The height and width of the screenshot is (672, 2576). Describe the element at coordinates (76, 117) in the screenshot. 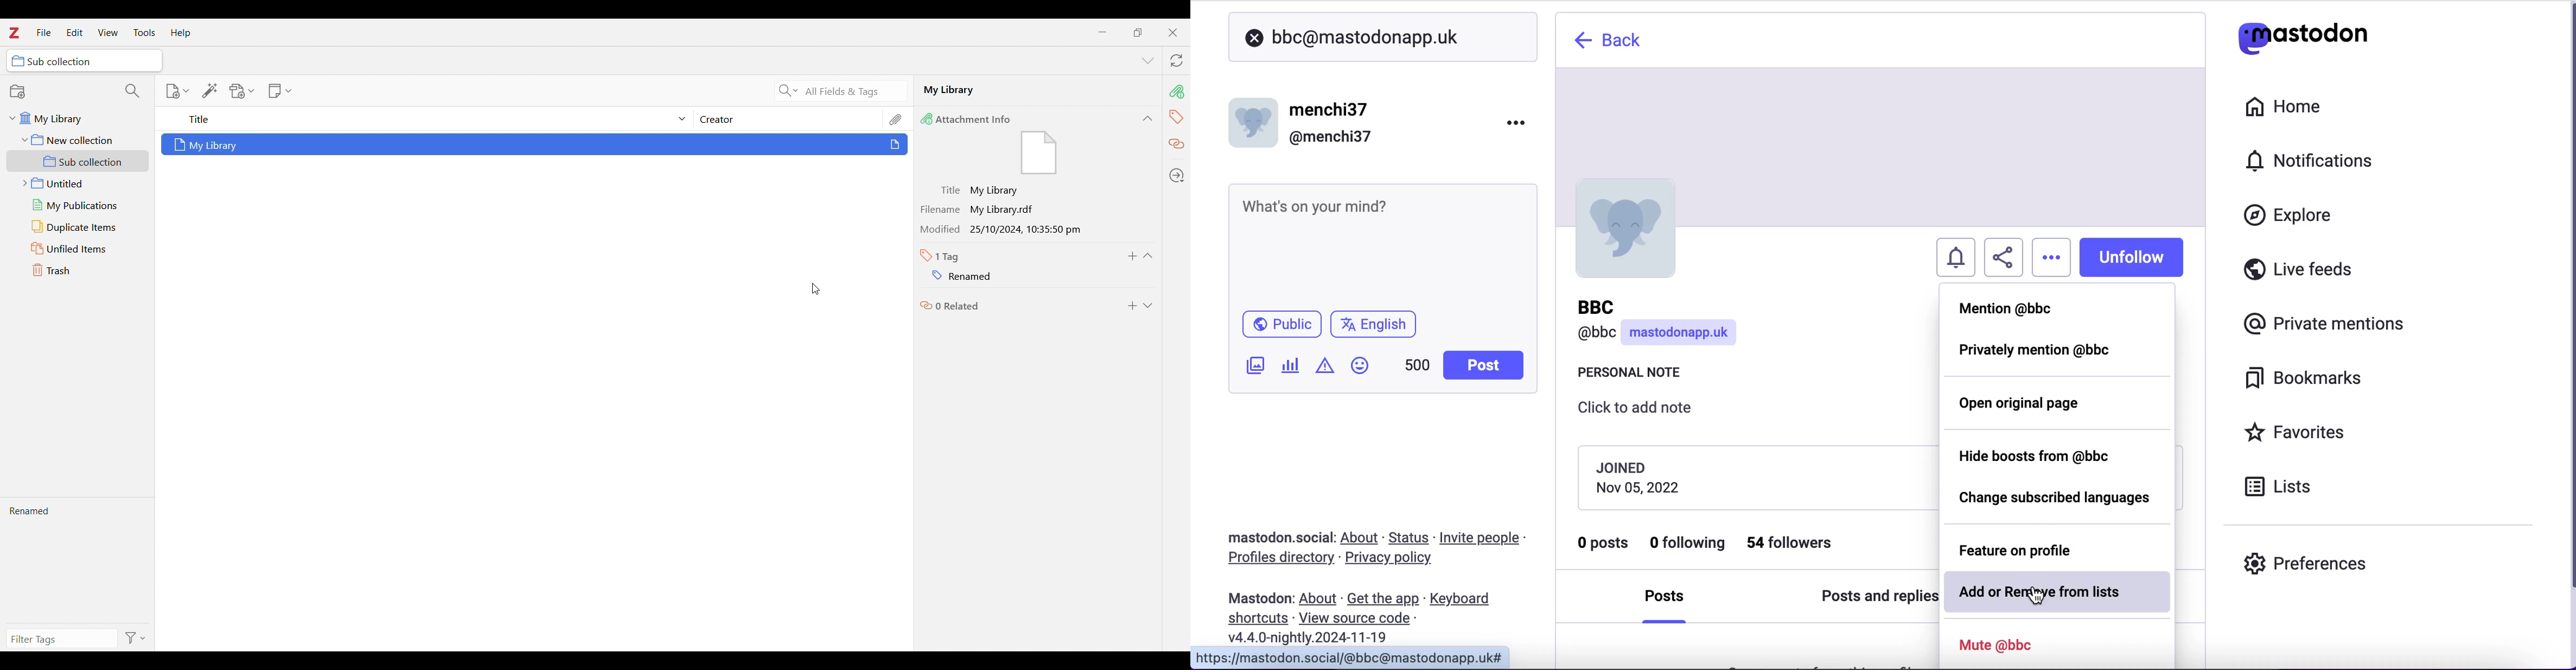

I see `My library folder` at that location.